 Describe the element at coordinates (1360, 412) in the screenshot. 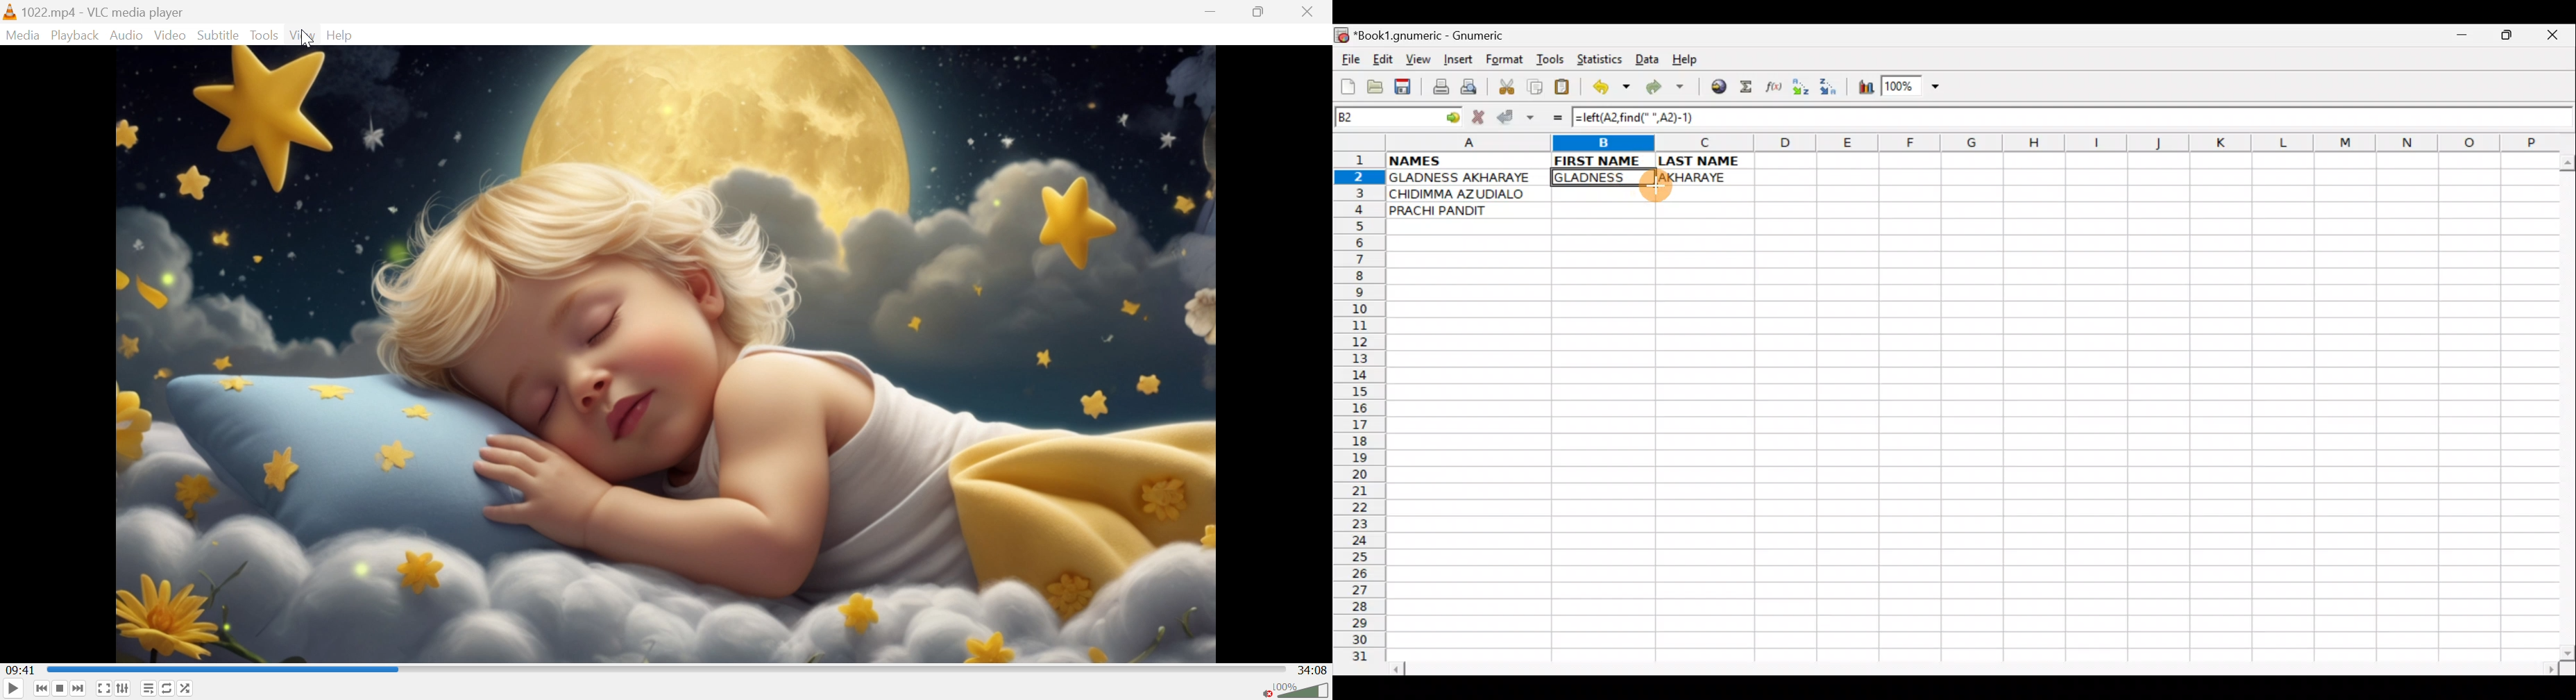

I see `Rows` at that location.